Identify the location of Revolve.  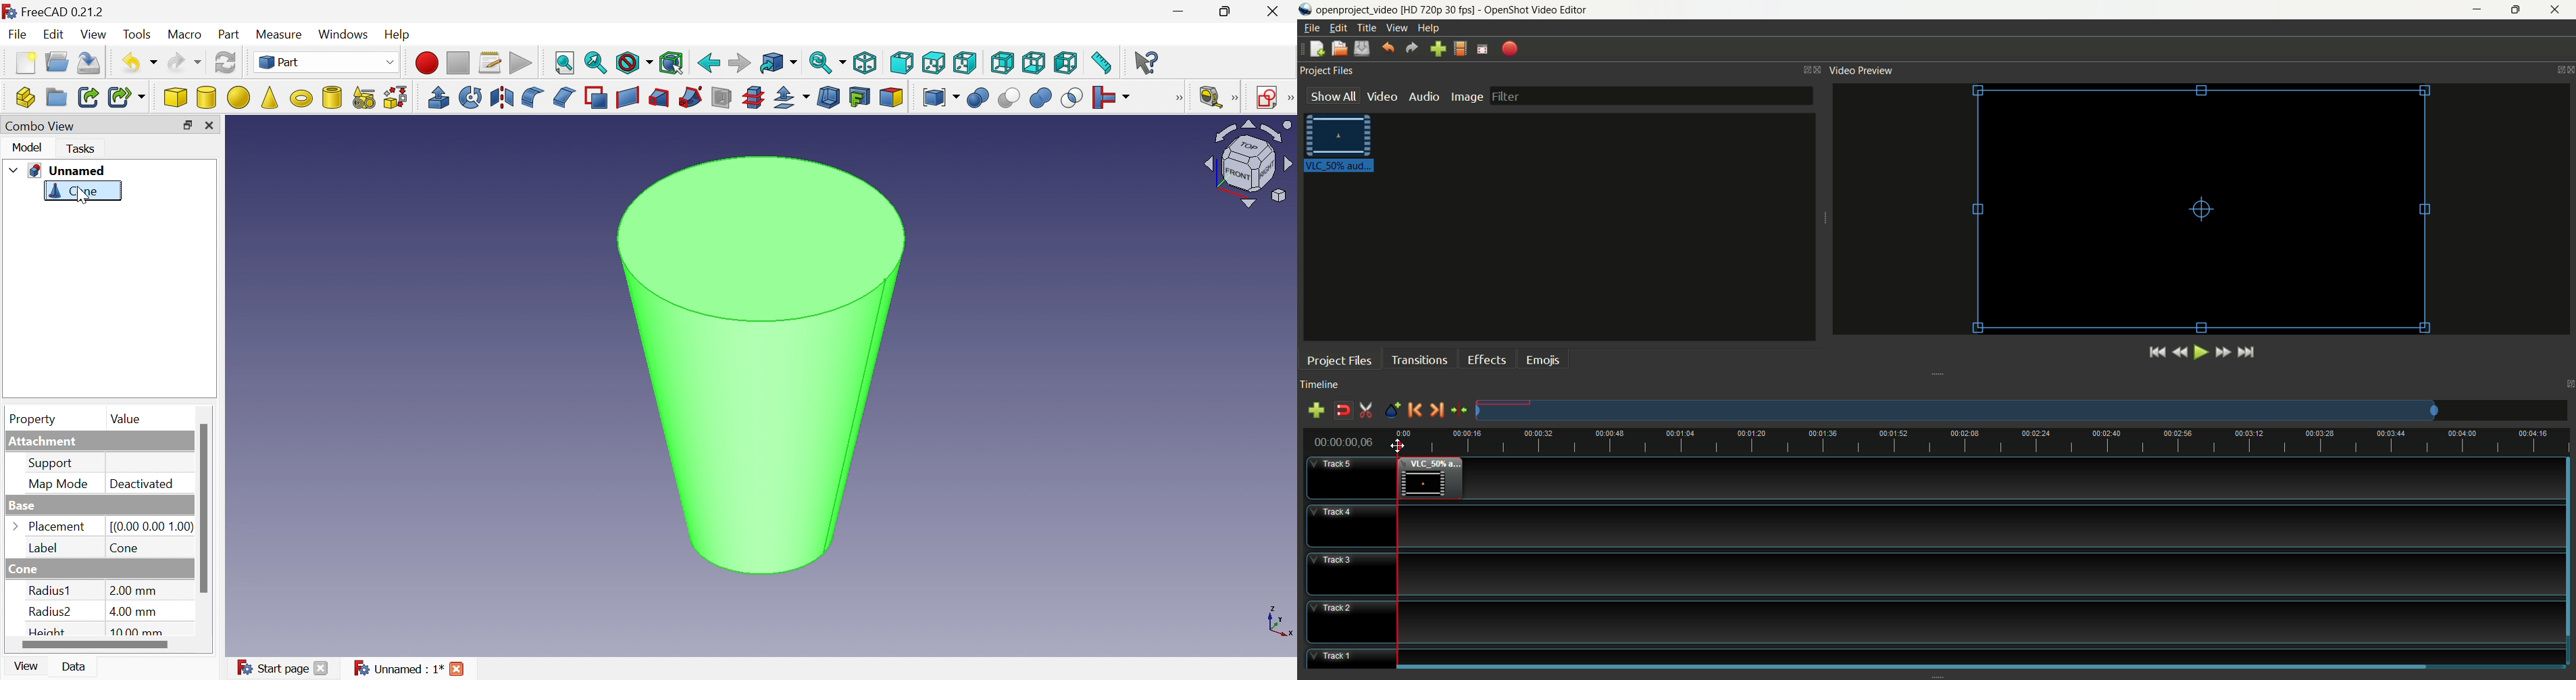
(470, 97).